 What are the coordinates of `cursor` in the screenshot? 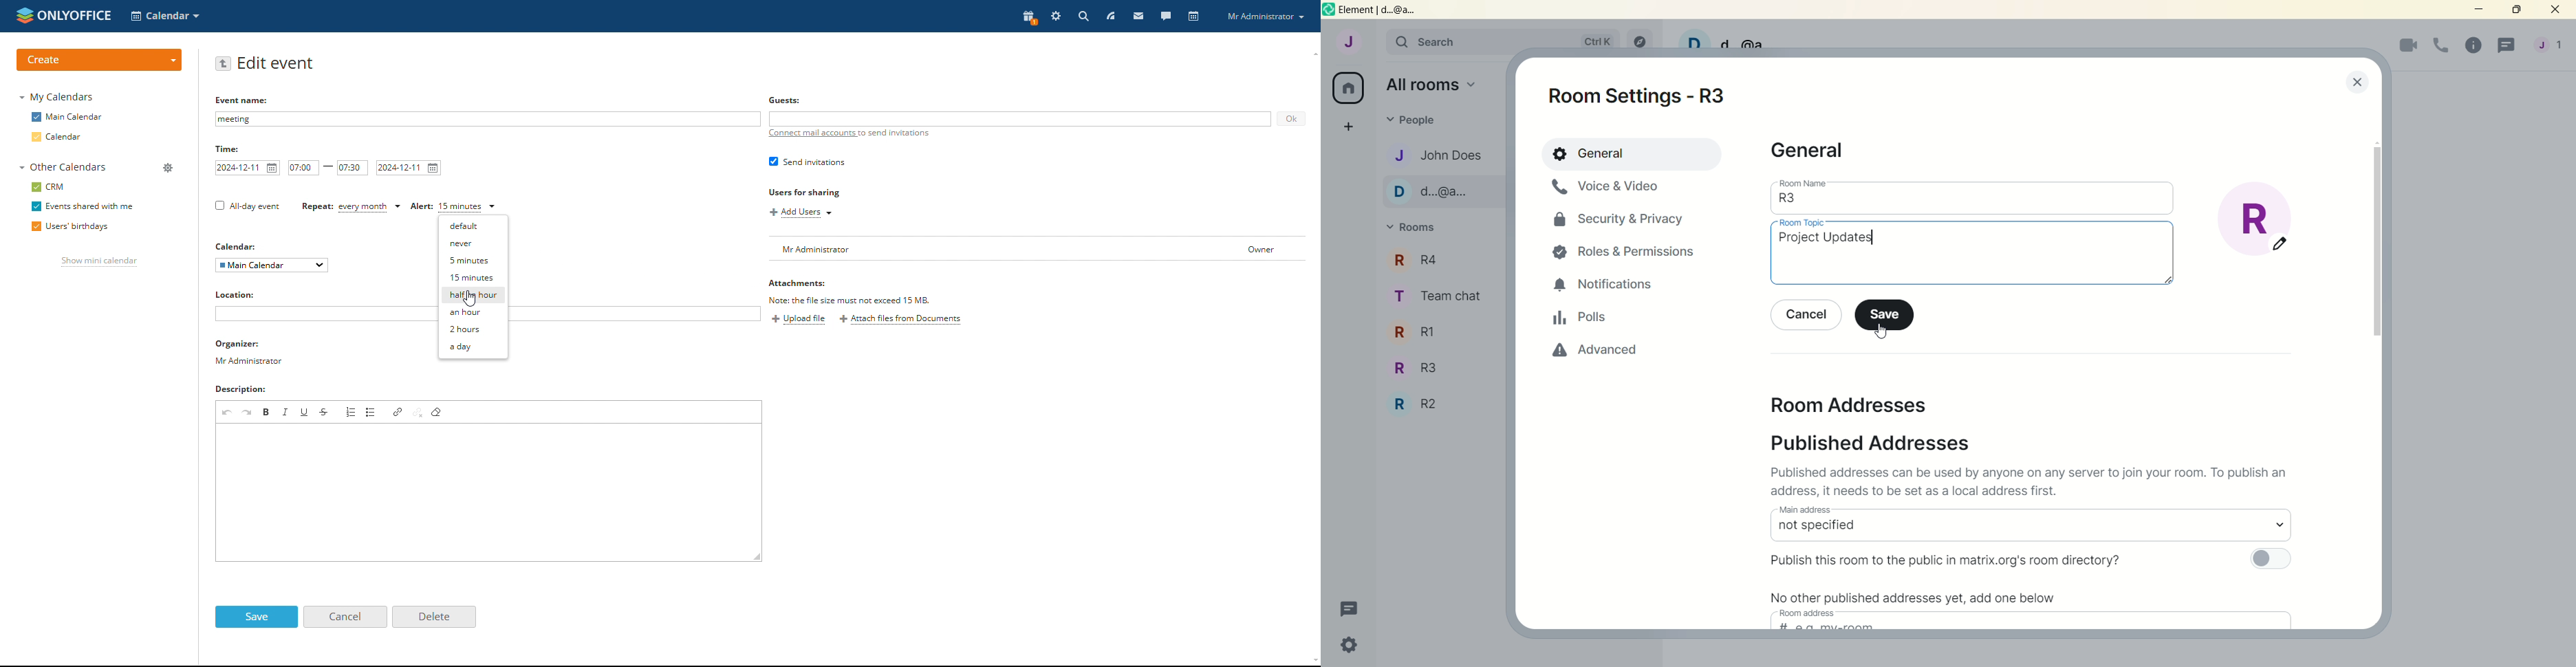 It's located at (1883, 332).